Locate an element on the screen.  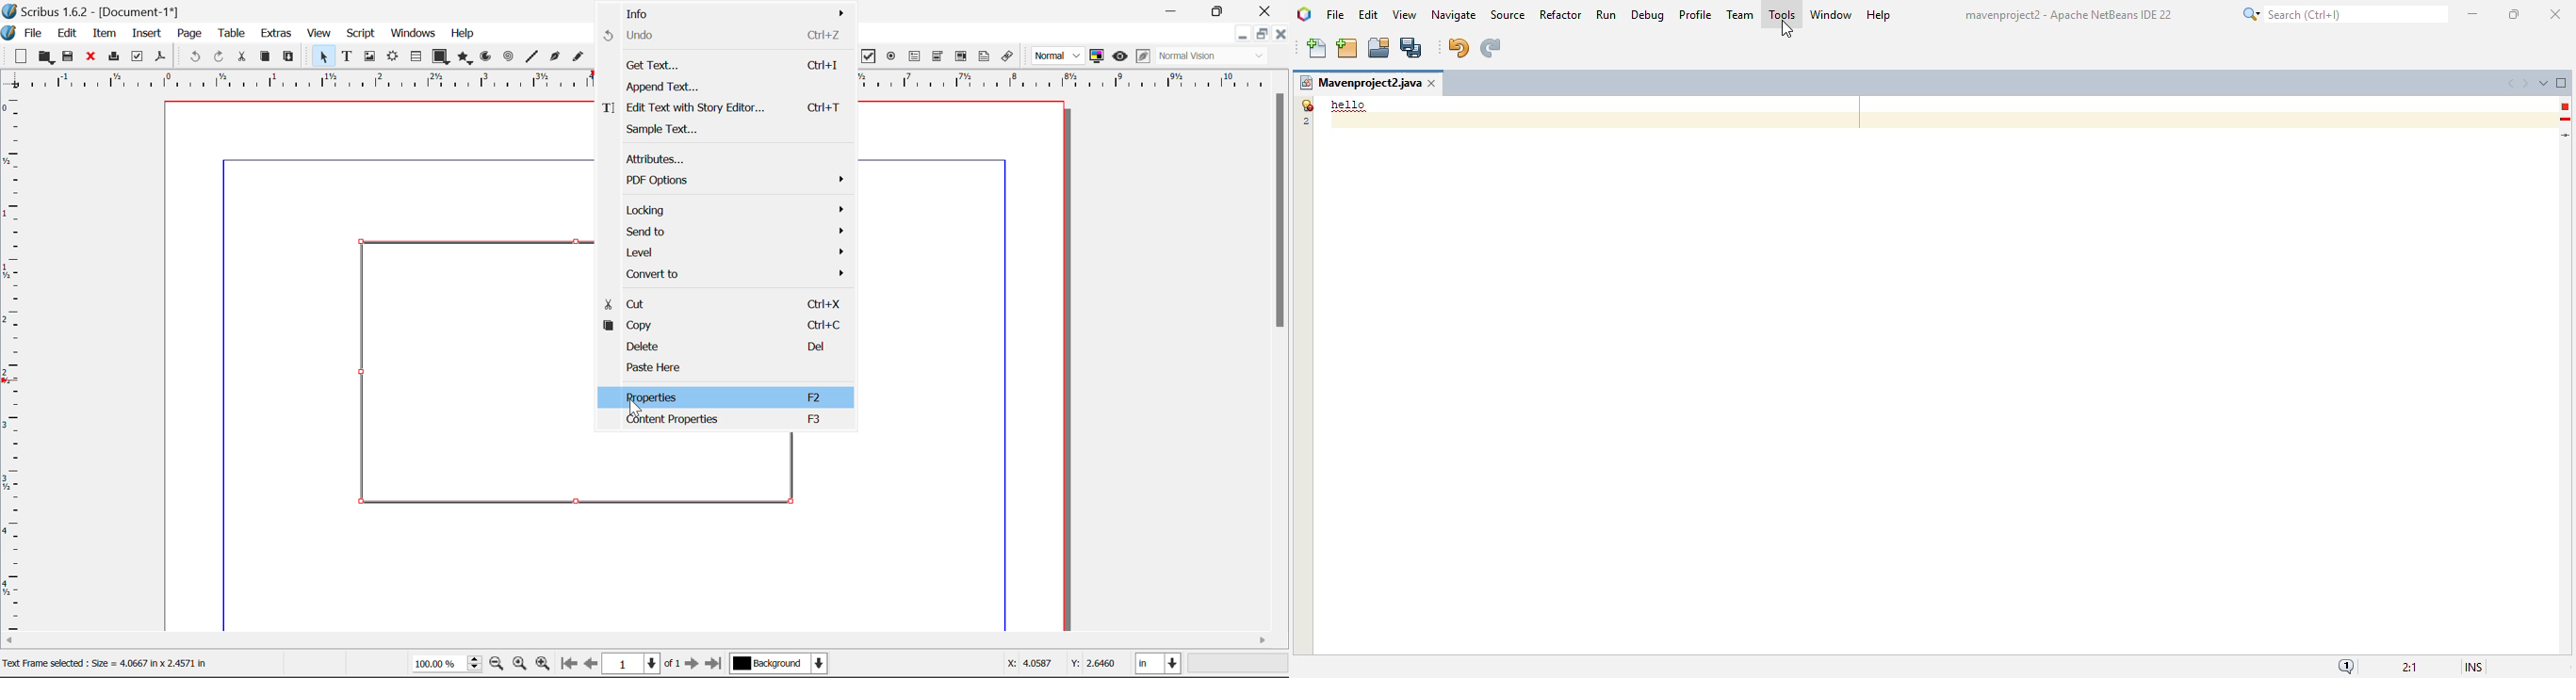
Pdf Combo Box is located at coordinates (938, 55).